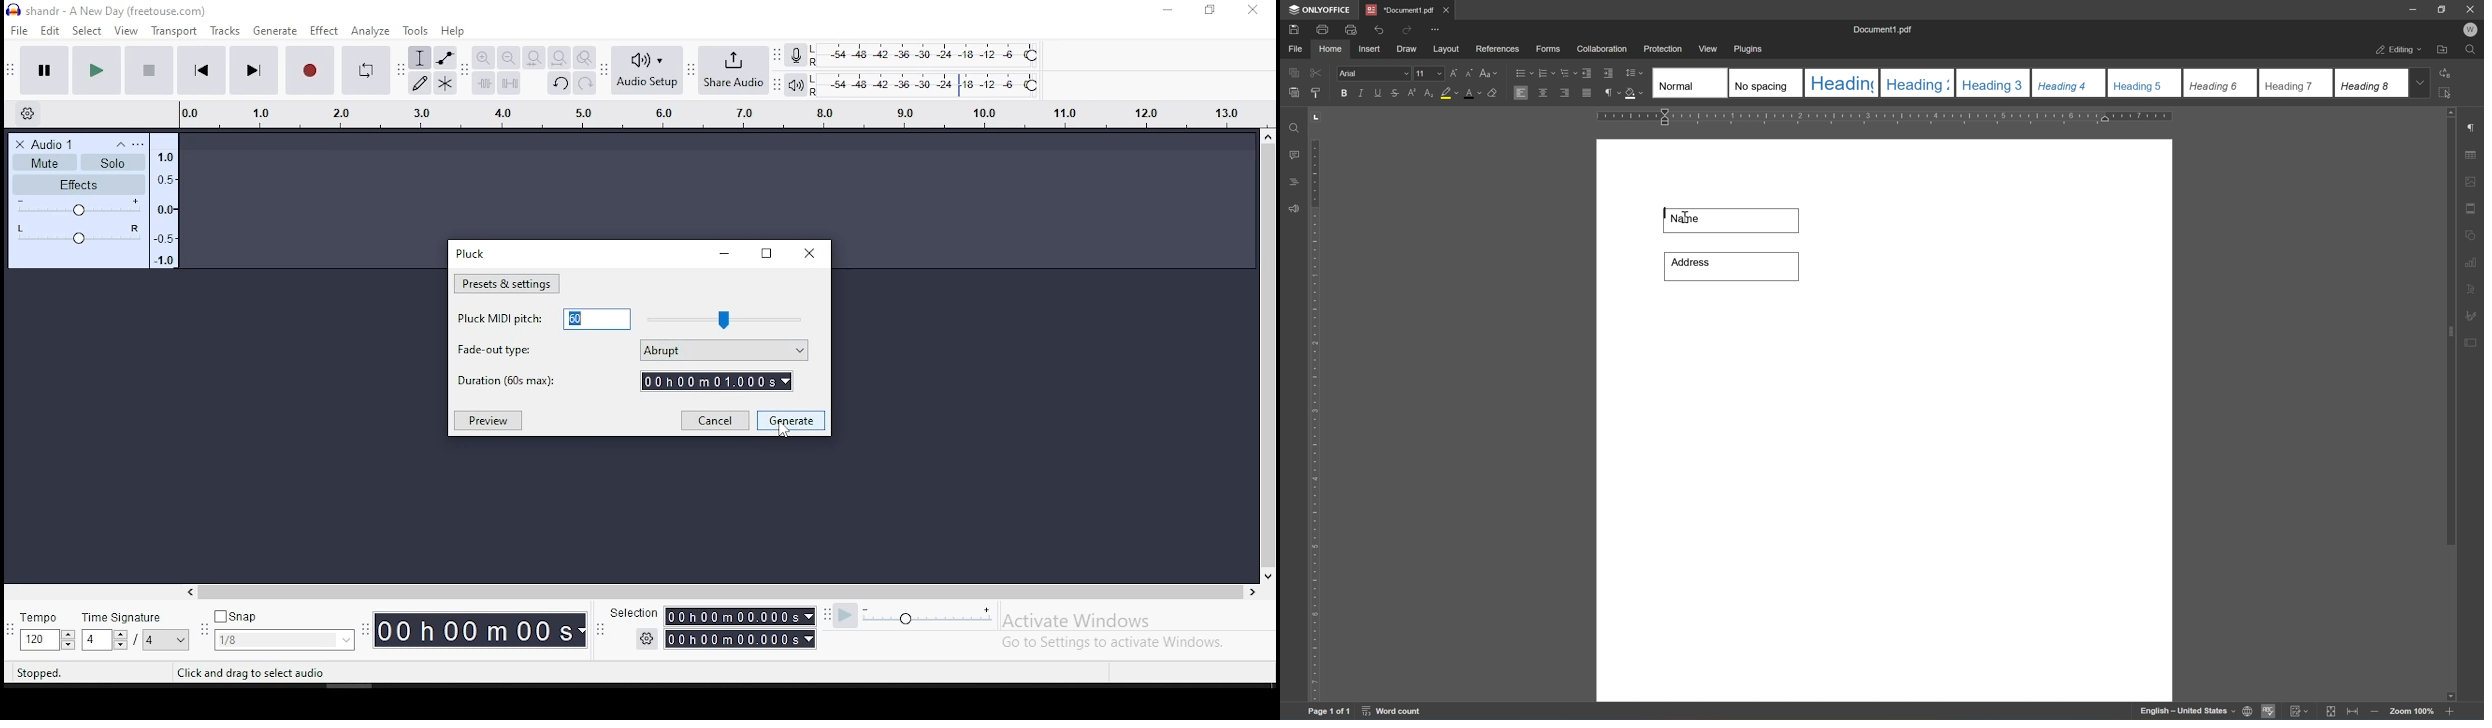 The height and width of the screenshot is (728, 2492). I want to click on minimize, so click(726, 253).